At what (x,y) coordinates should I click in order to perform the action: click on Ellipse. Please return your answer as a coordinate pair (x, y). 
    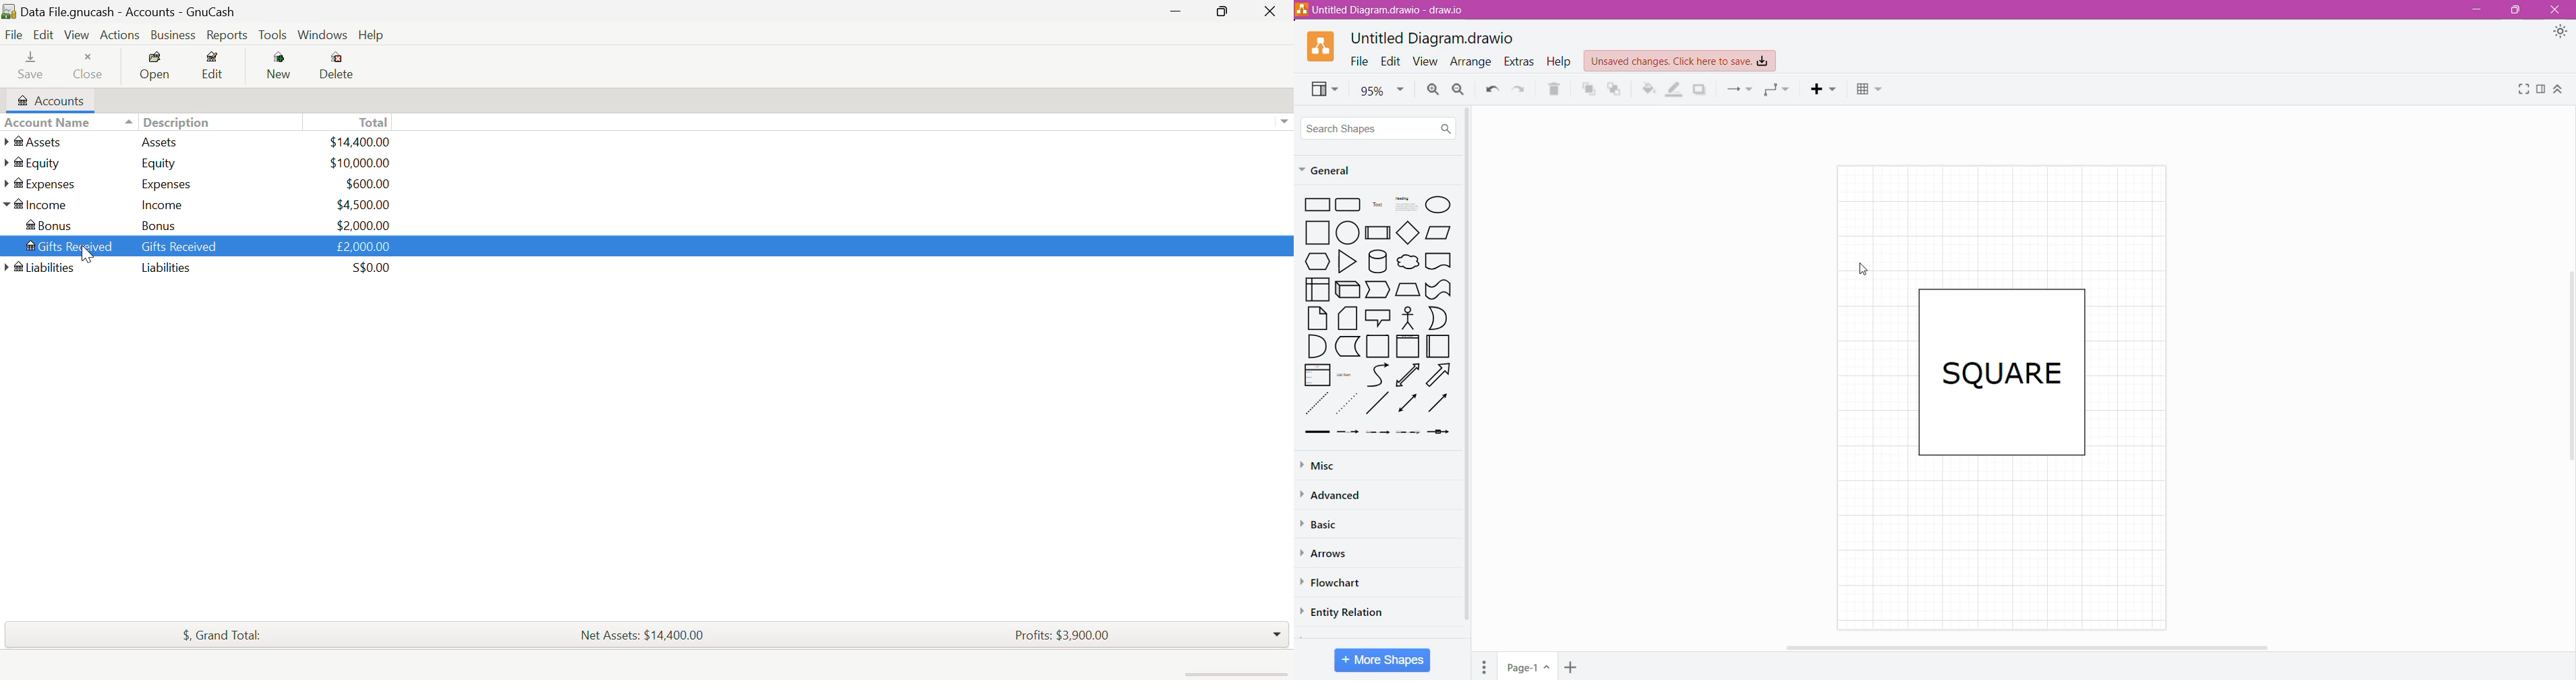
    Looking at the image, I should click on (1439, 205).